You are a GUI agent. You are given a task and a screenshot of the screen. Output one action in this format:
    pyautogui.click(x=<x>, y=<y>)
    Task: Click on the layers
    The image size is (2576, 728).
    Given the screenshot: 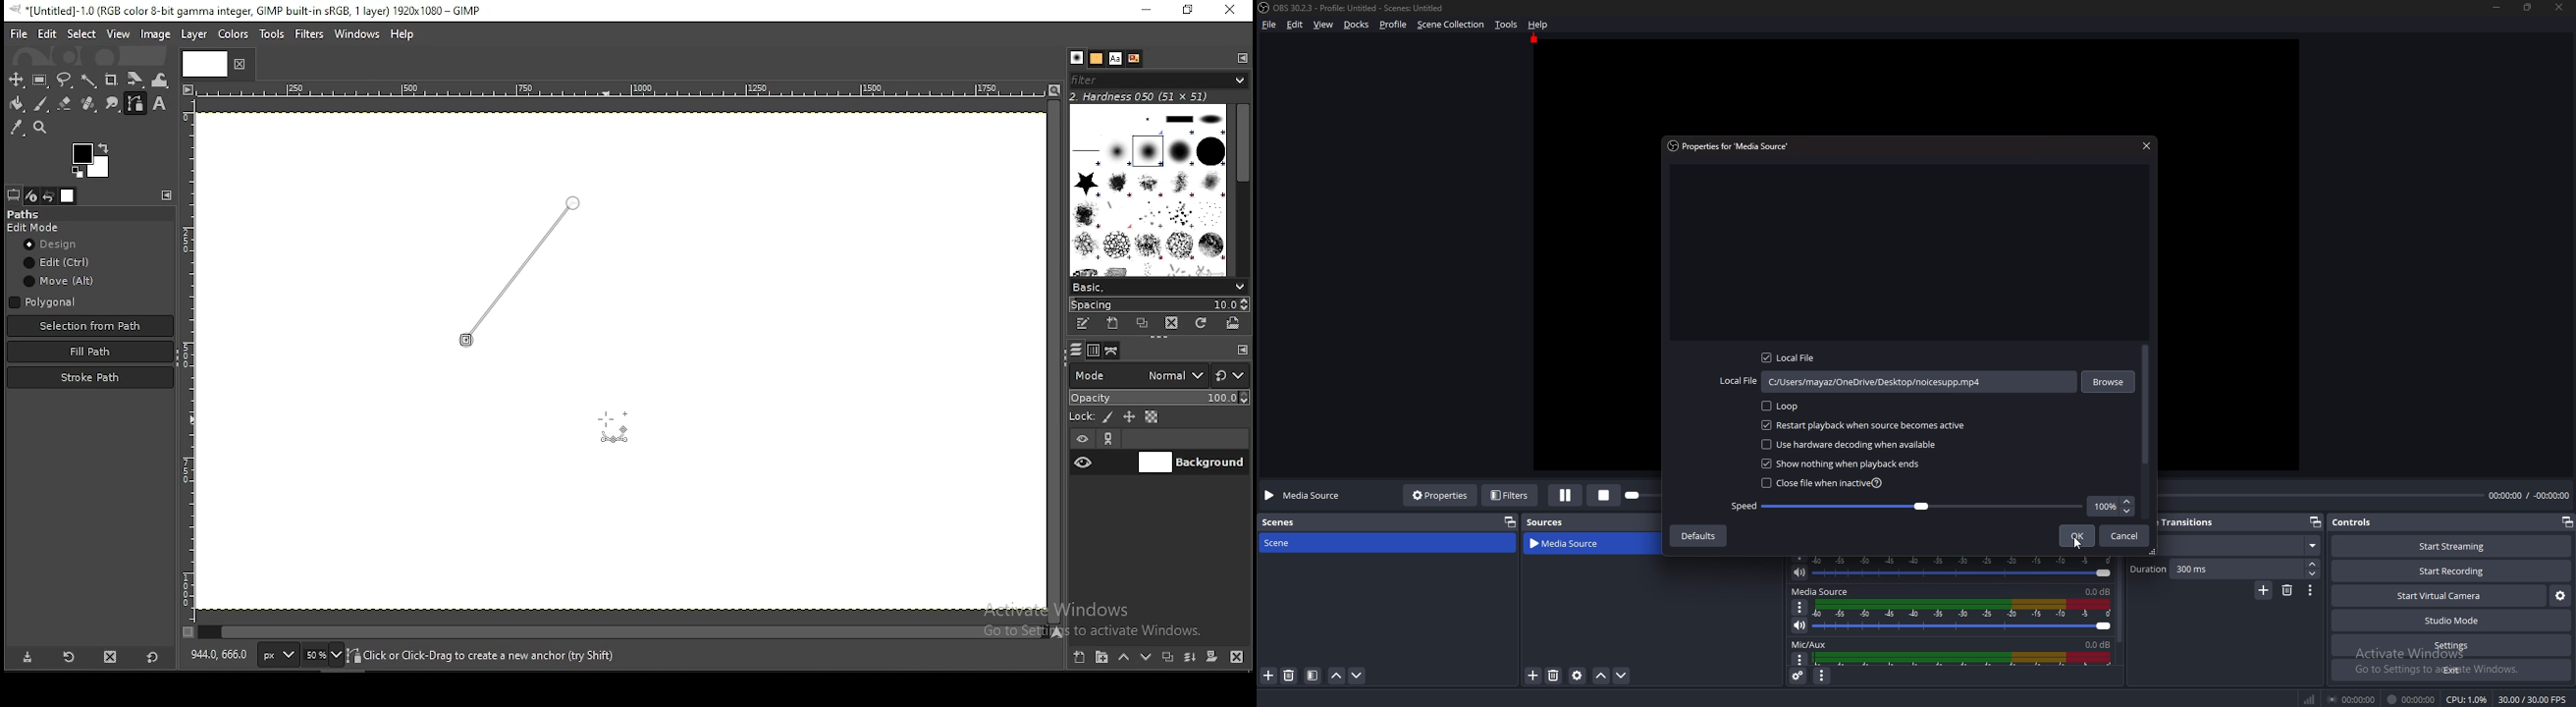 What is the action you would take?
    pyautogui.click(x=1077, y=350)
    